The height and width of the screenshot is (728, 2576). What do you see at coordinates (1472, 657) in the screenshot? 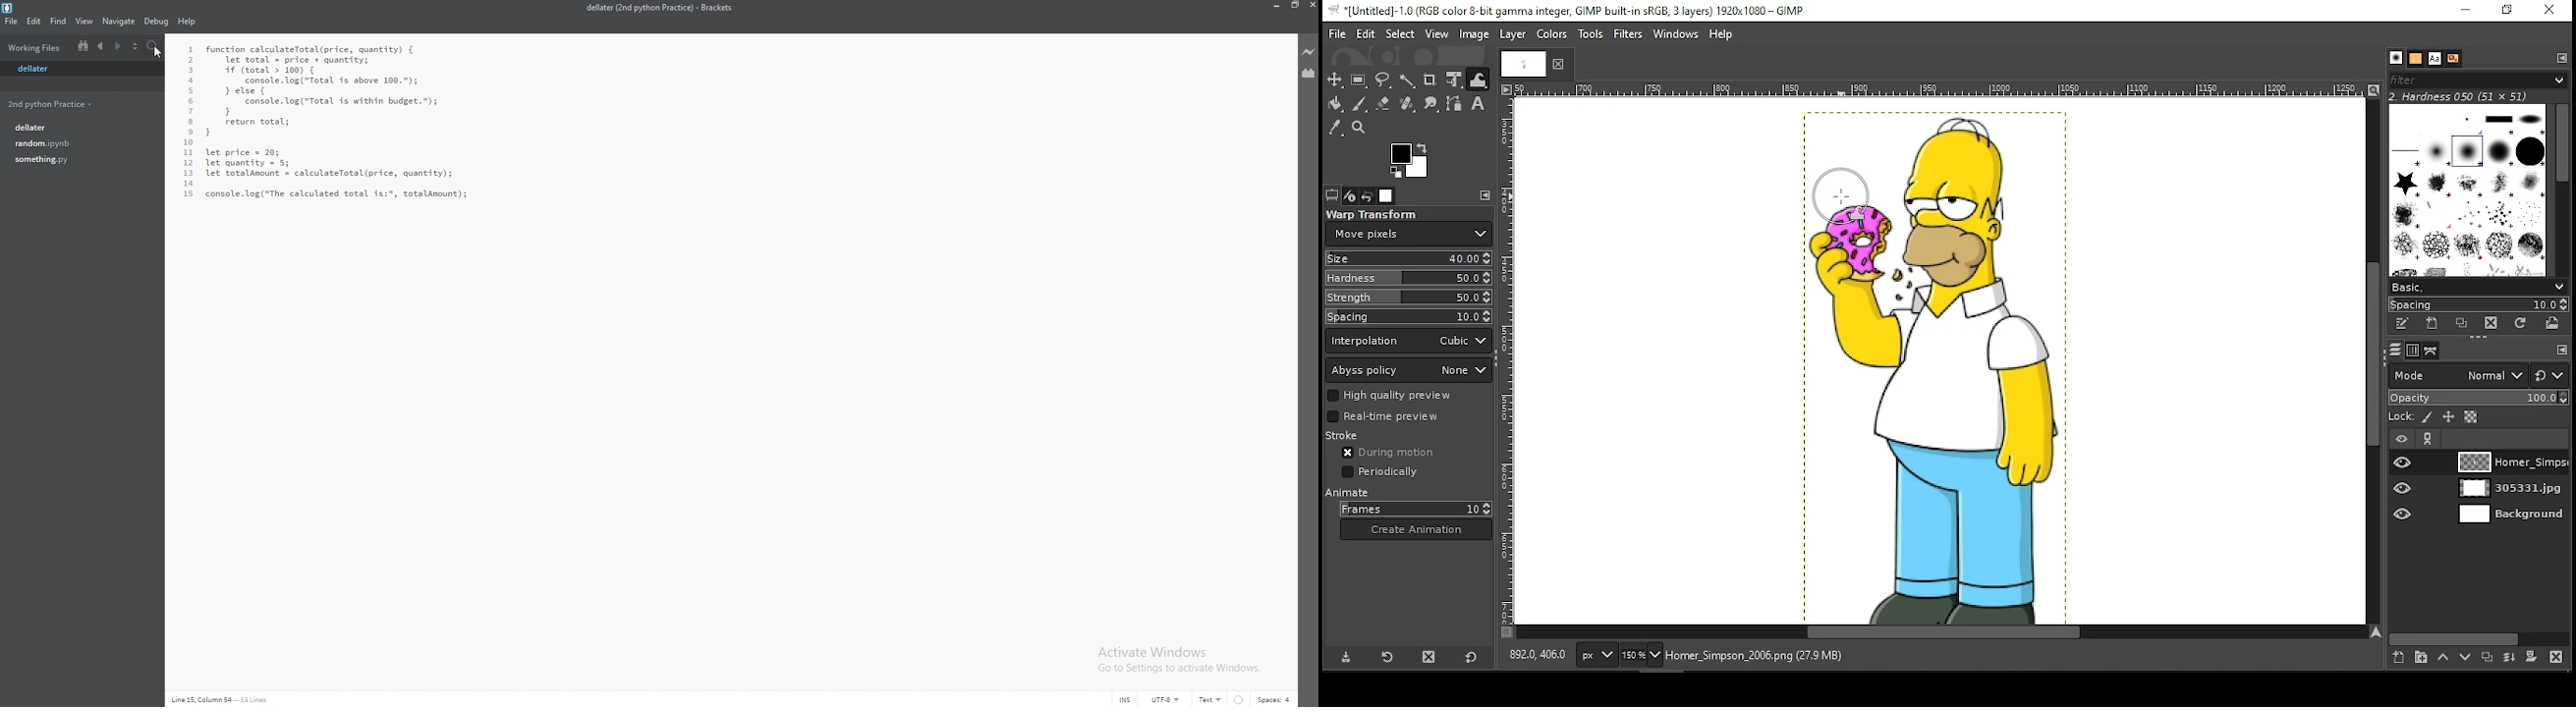
I see `reset to default values` at bounding box center [1472, 657].